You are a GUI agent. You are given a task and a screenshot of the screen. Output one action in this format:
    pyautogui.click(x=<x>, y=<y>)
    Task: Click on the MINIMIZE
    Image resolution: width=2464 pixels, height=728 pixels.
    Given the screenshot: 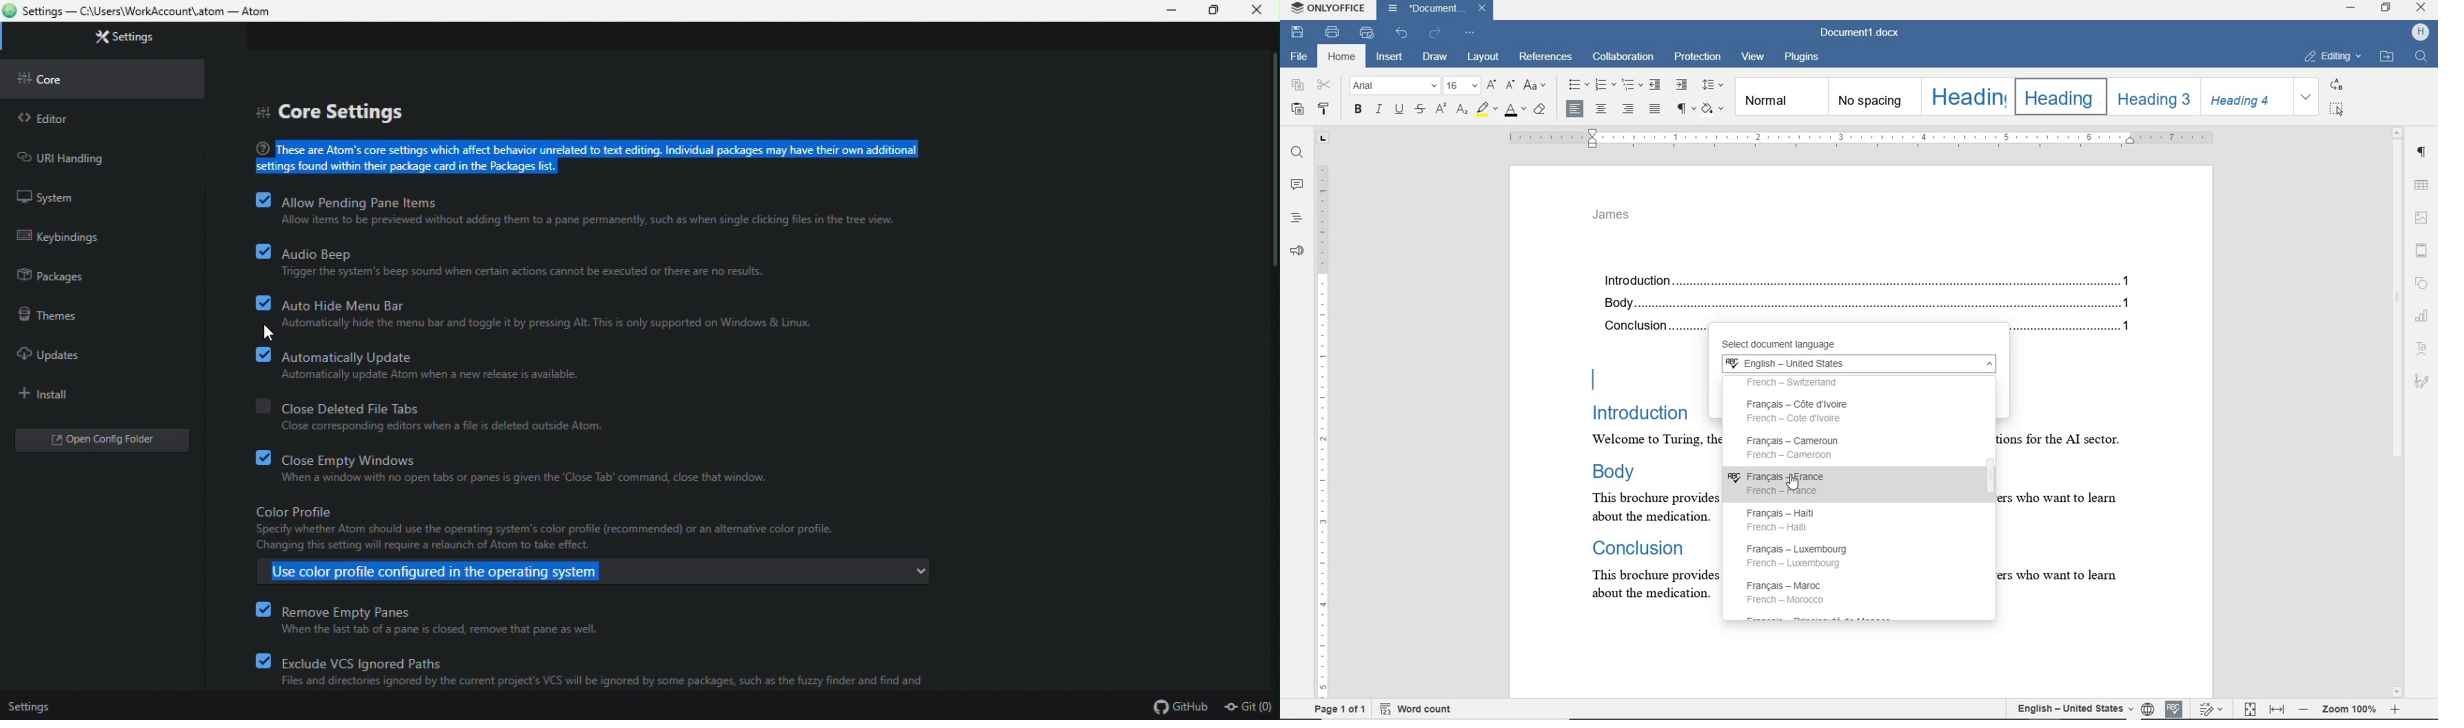 What is the action you would take?
    pyautogui.click(x=2352, y=10)
    